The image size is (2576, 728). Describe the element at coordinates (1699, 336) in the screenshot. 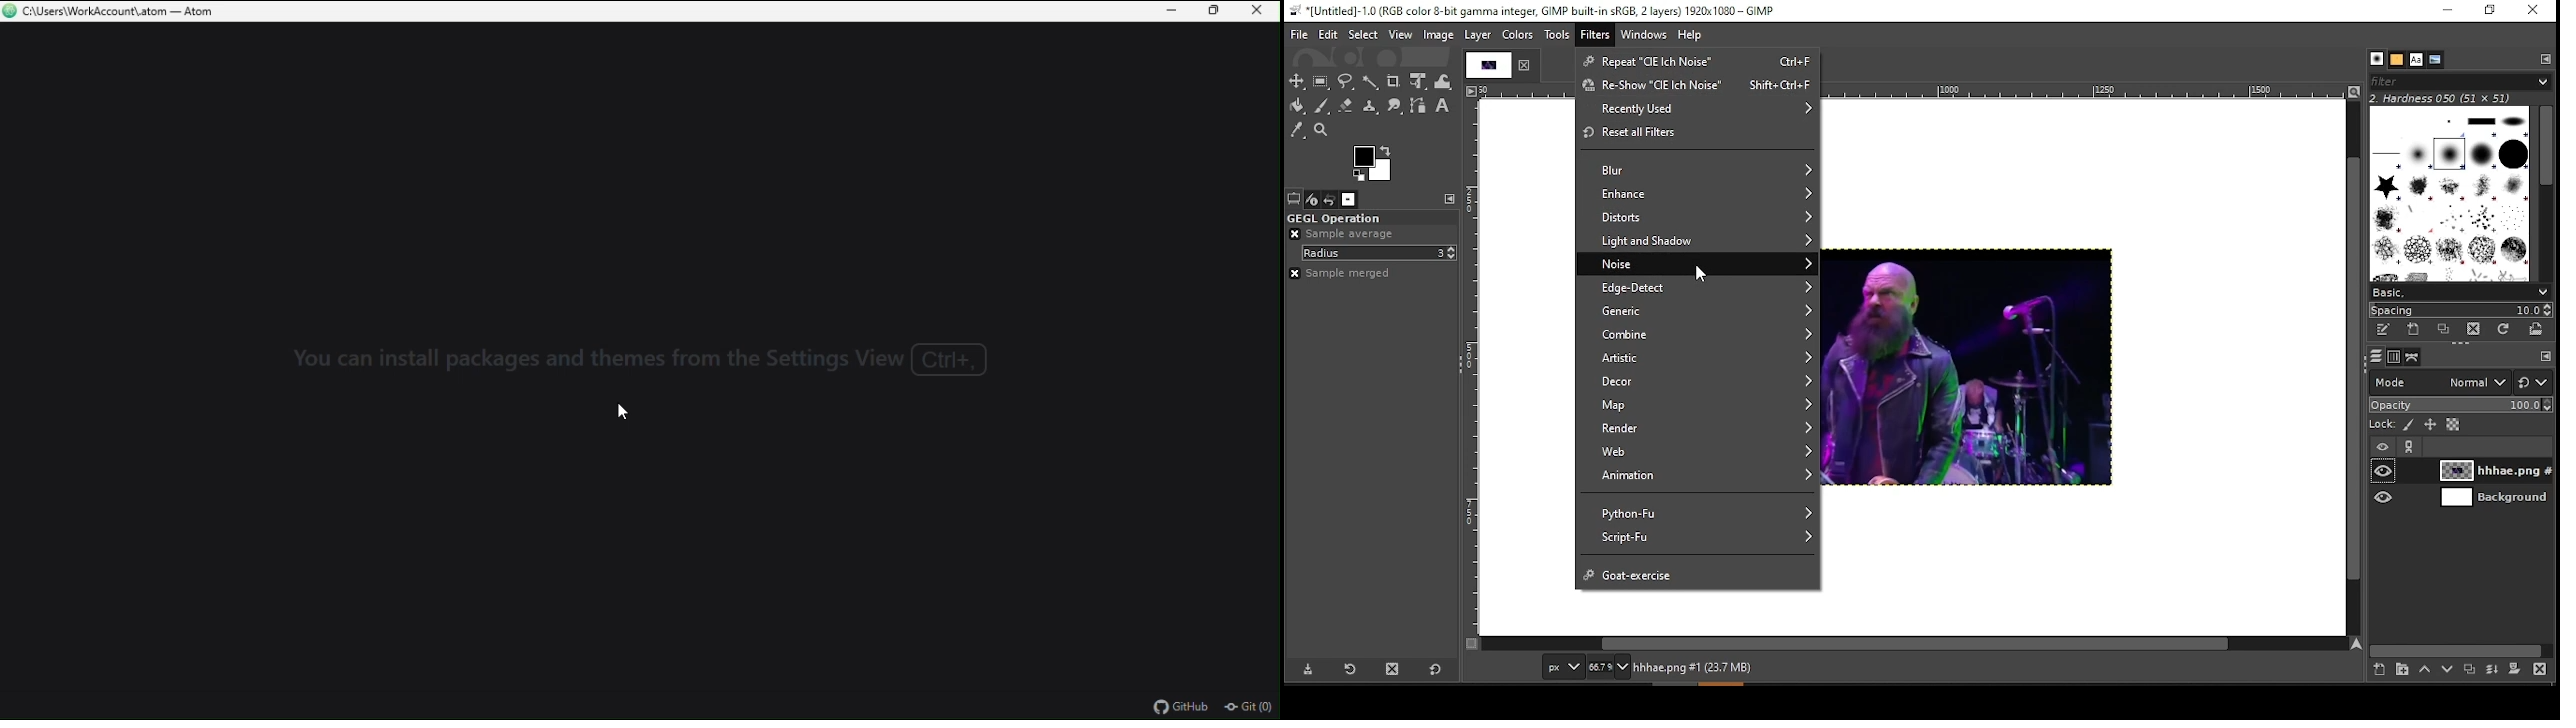

I see `combine` at that location.